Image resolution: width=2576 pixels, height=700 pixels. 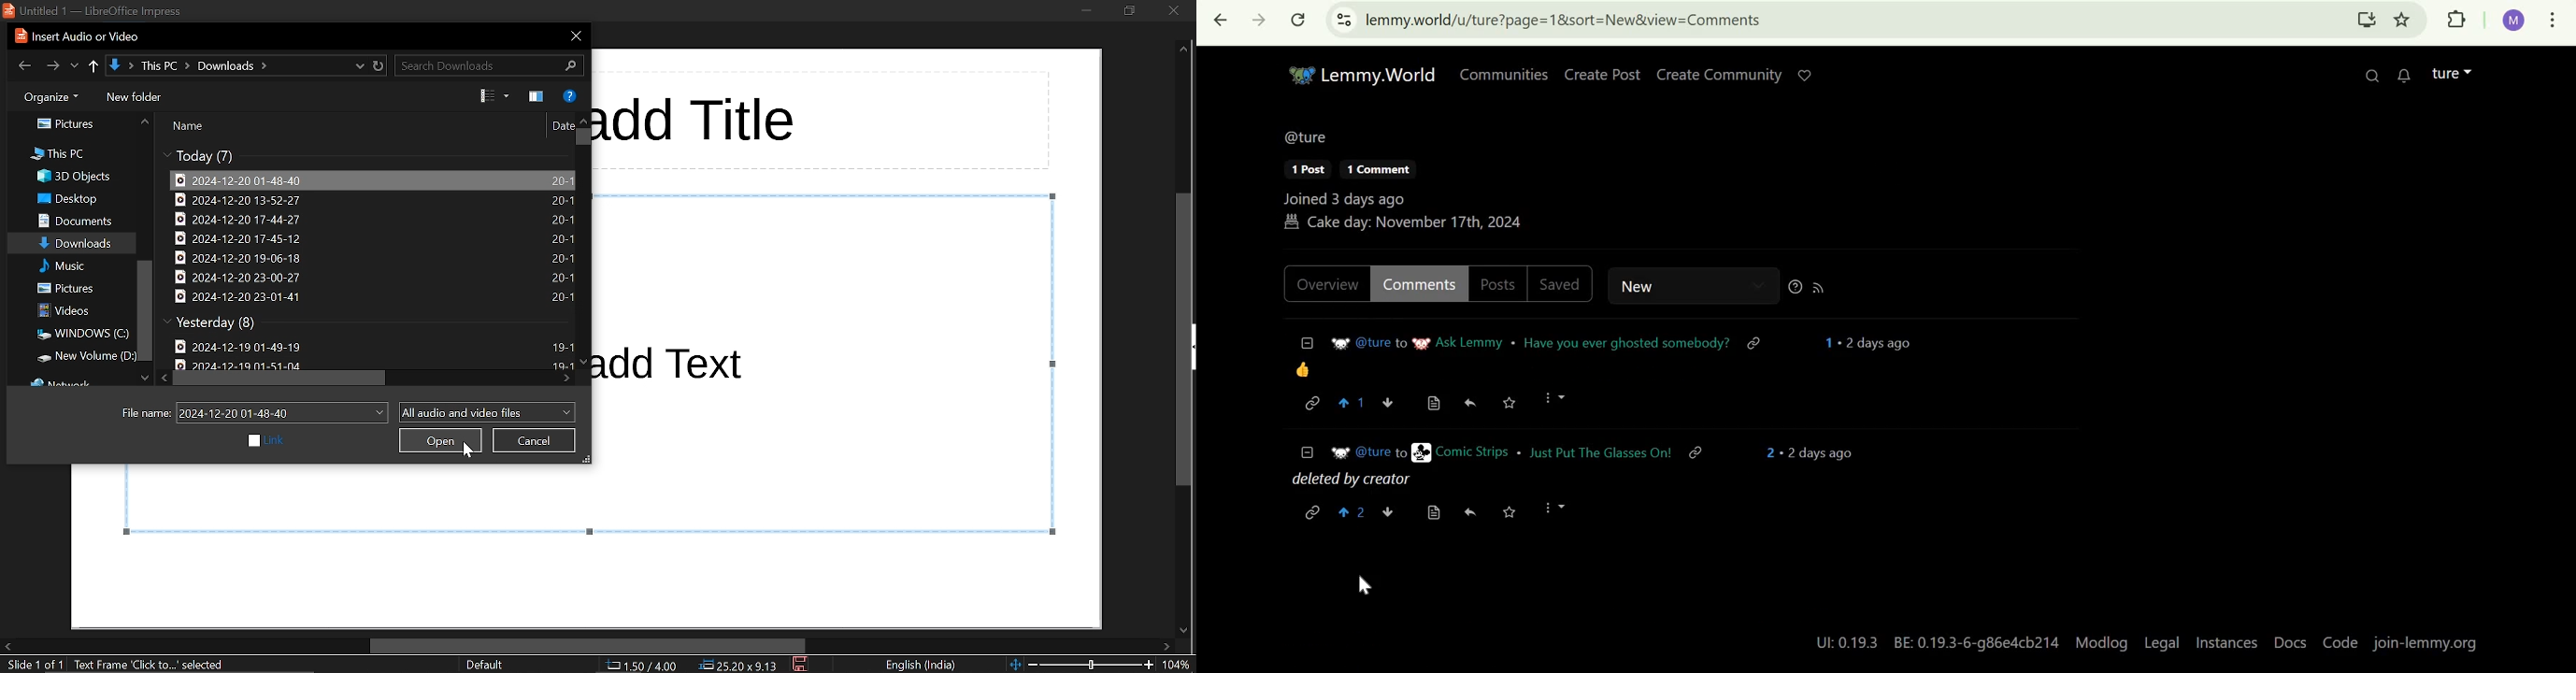 What do you see at coordinates (1298, 19) in the screenshot?
I see `reload this page` at bounding box center [1298, 19].